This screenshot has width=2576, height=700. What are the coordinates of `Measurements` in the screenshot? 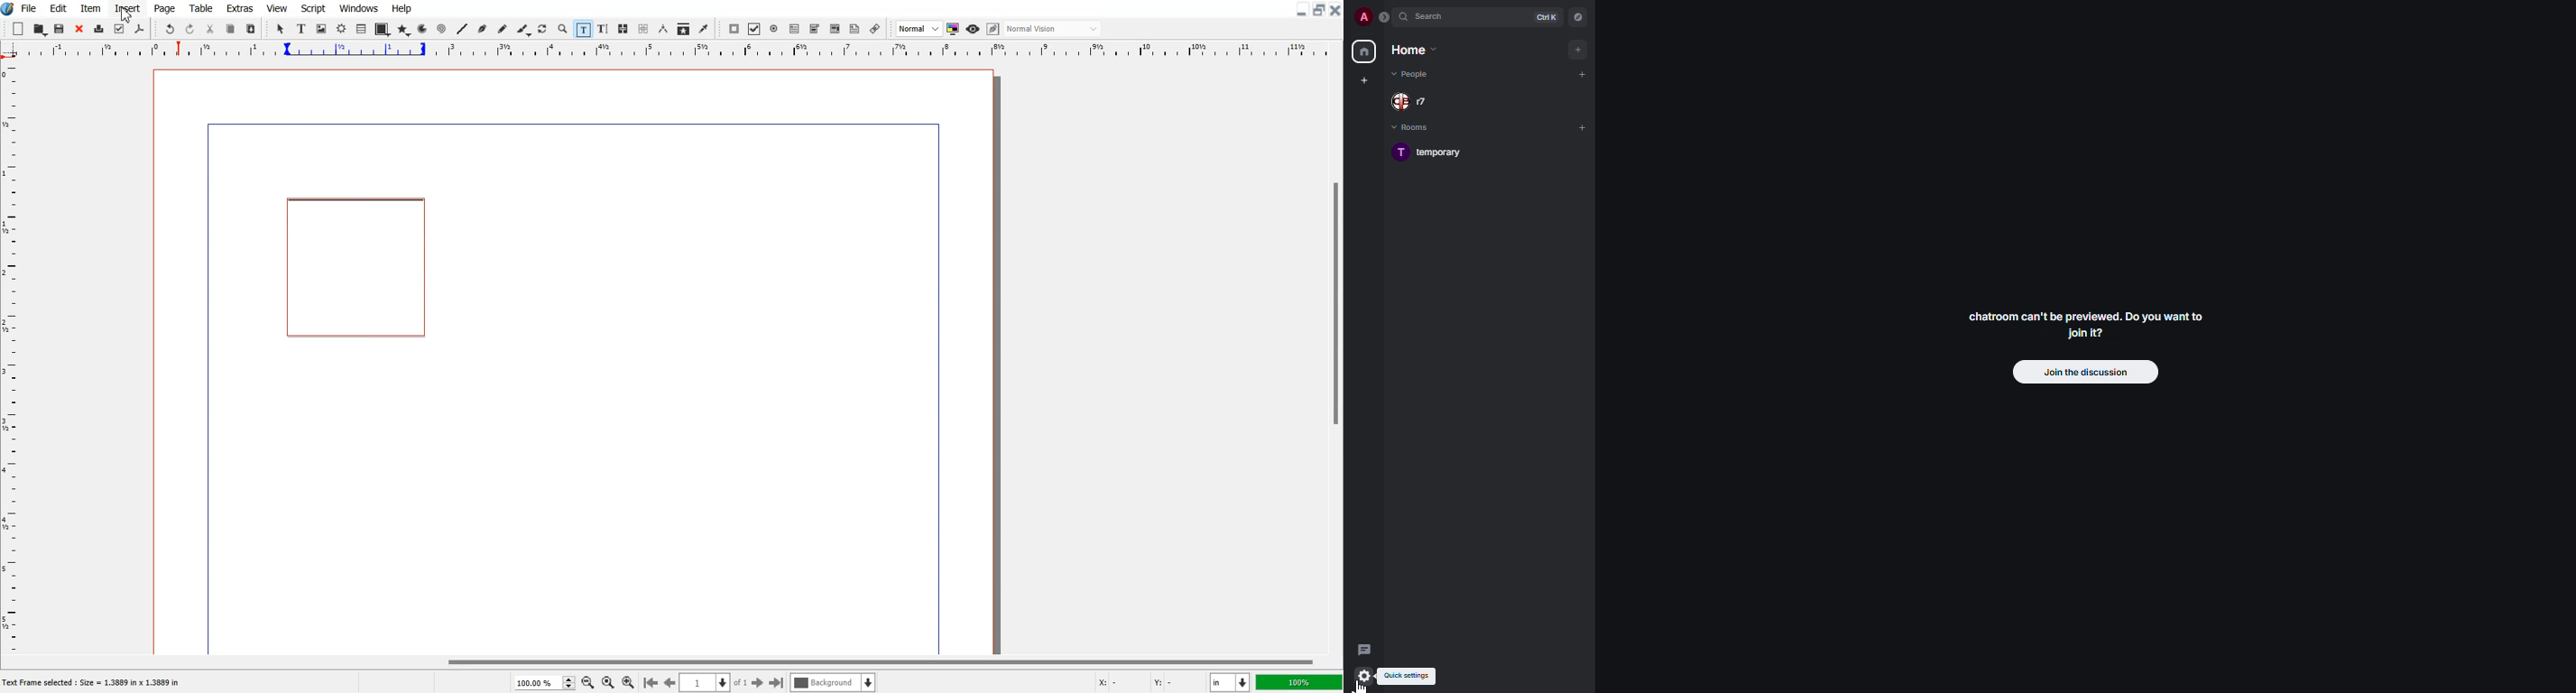 It's located at (664, 29).